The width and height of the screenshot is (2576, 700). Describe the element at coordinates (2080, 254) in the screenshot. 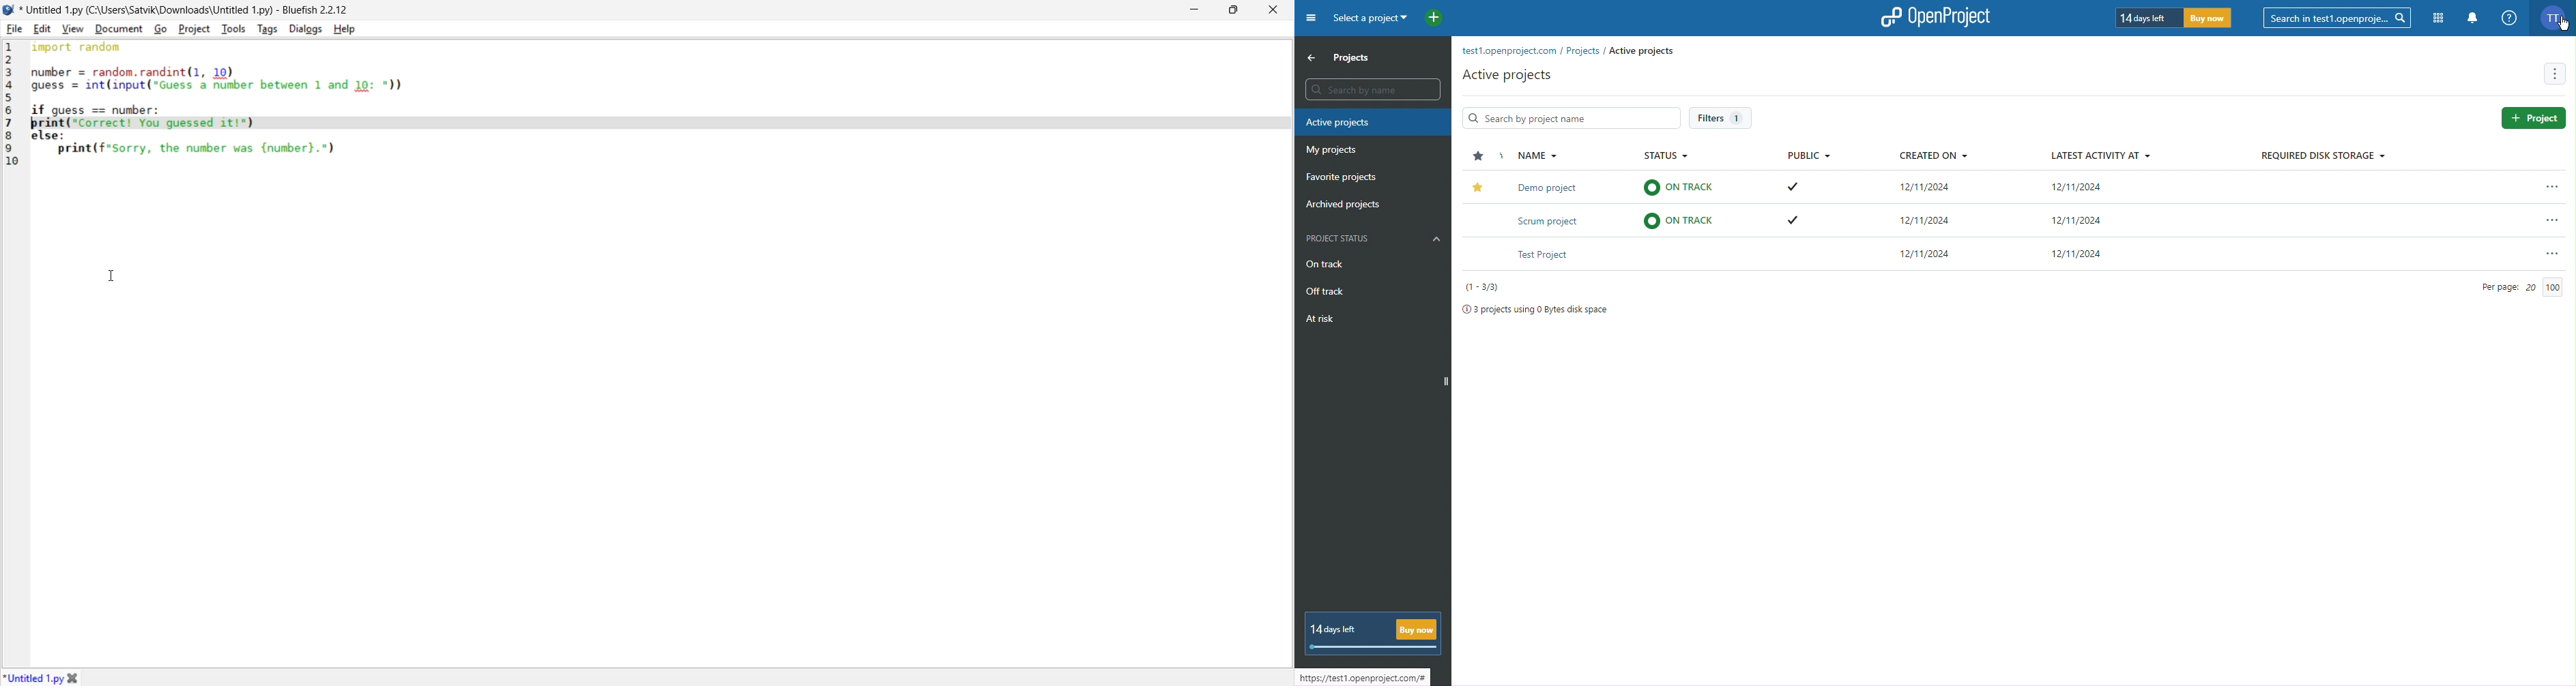

I see `12/11/2024` at that location.